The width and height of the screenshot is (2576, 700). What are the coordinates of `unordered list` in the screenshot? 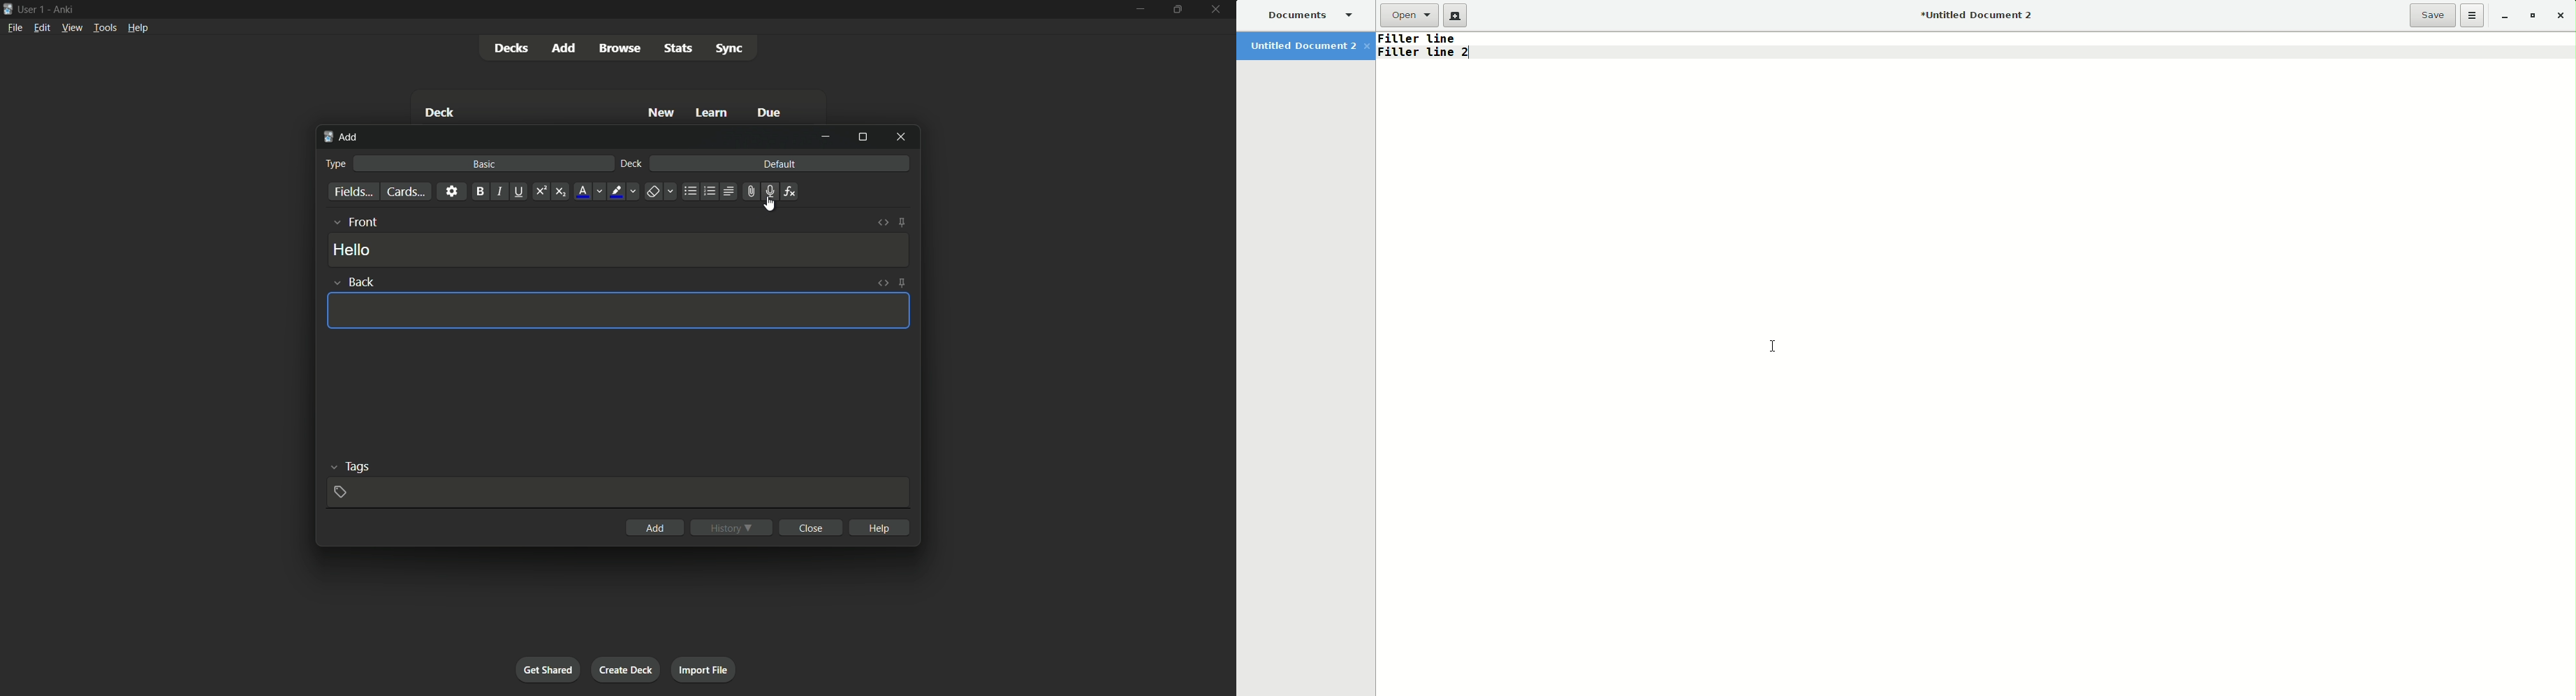 It's located at (691, 192).